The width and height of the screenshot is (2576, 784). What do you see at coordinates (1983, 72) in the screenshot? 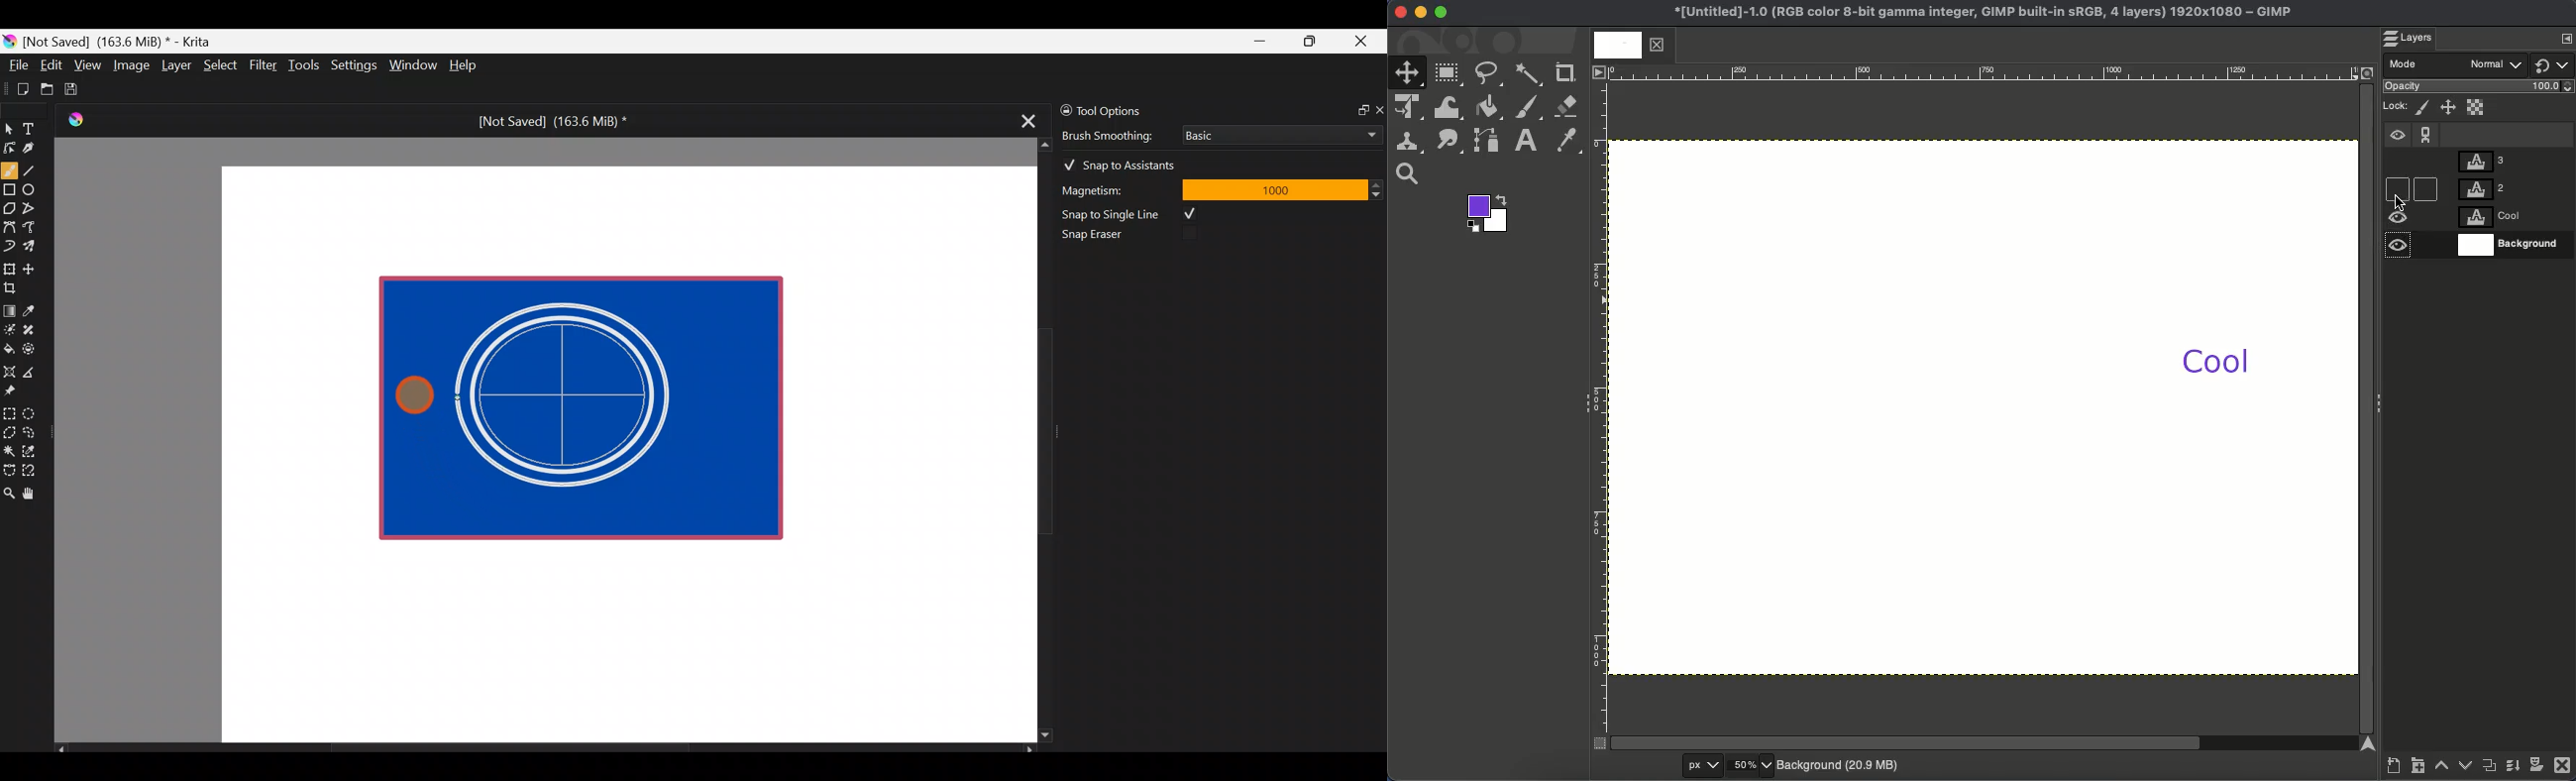
I see `Ruler` at bounding box center [1983, 72].